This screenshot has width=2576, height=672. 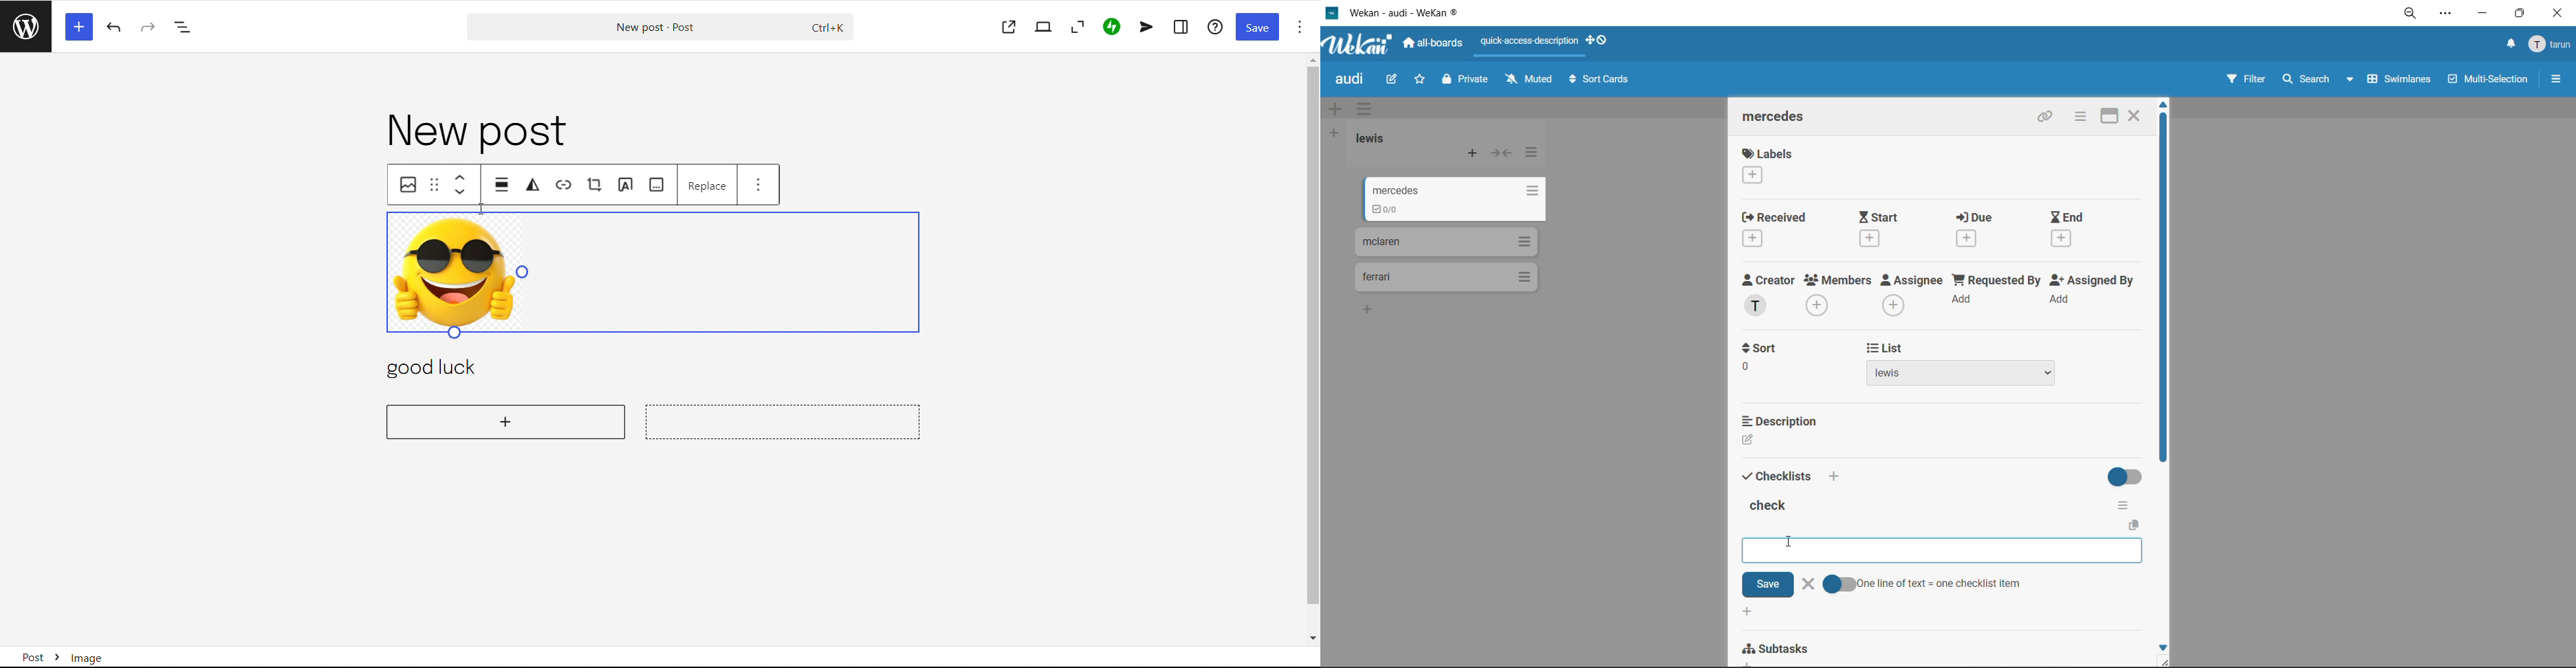 I want to click on settings, so click(x=2449, y=16).